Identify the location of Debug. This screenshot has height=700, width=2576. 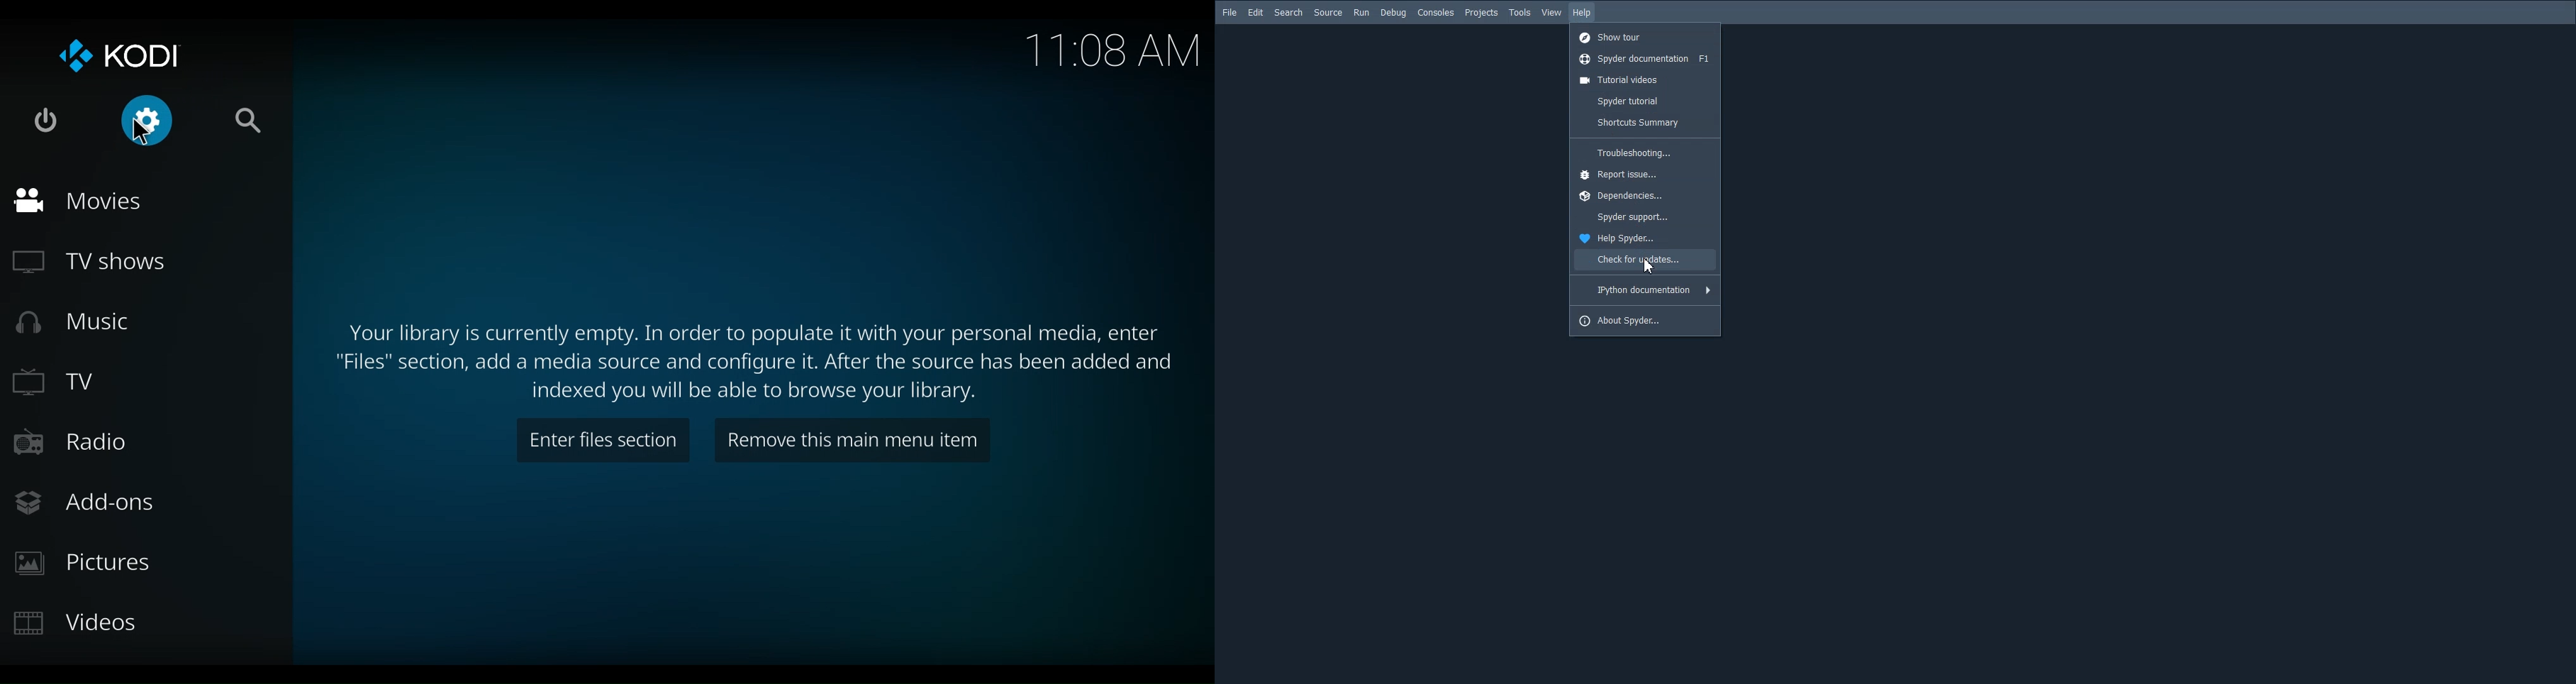
(1393, 13).